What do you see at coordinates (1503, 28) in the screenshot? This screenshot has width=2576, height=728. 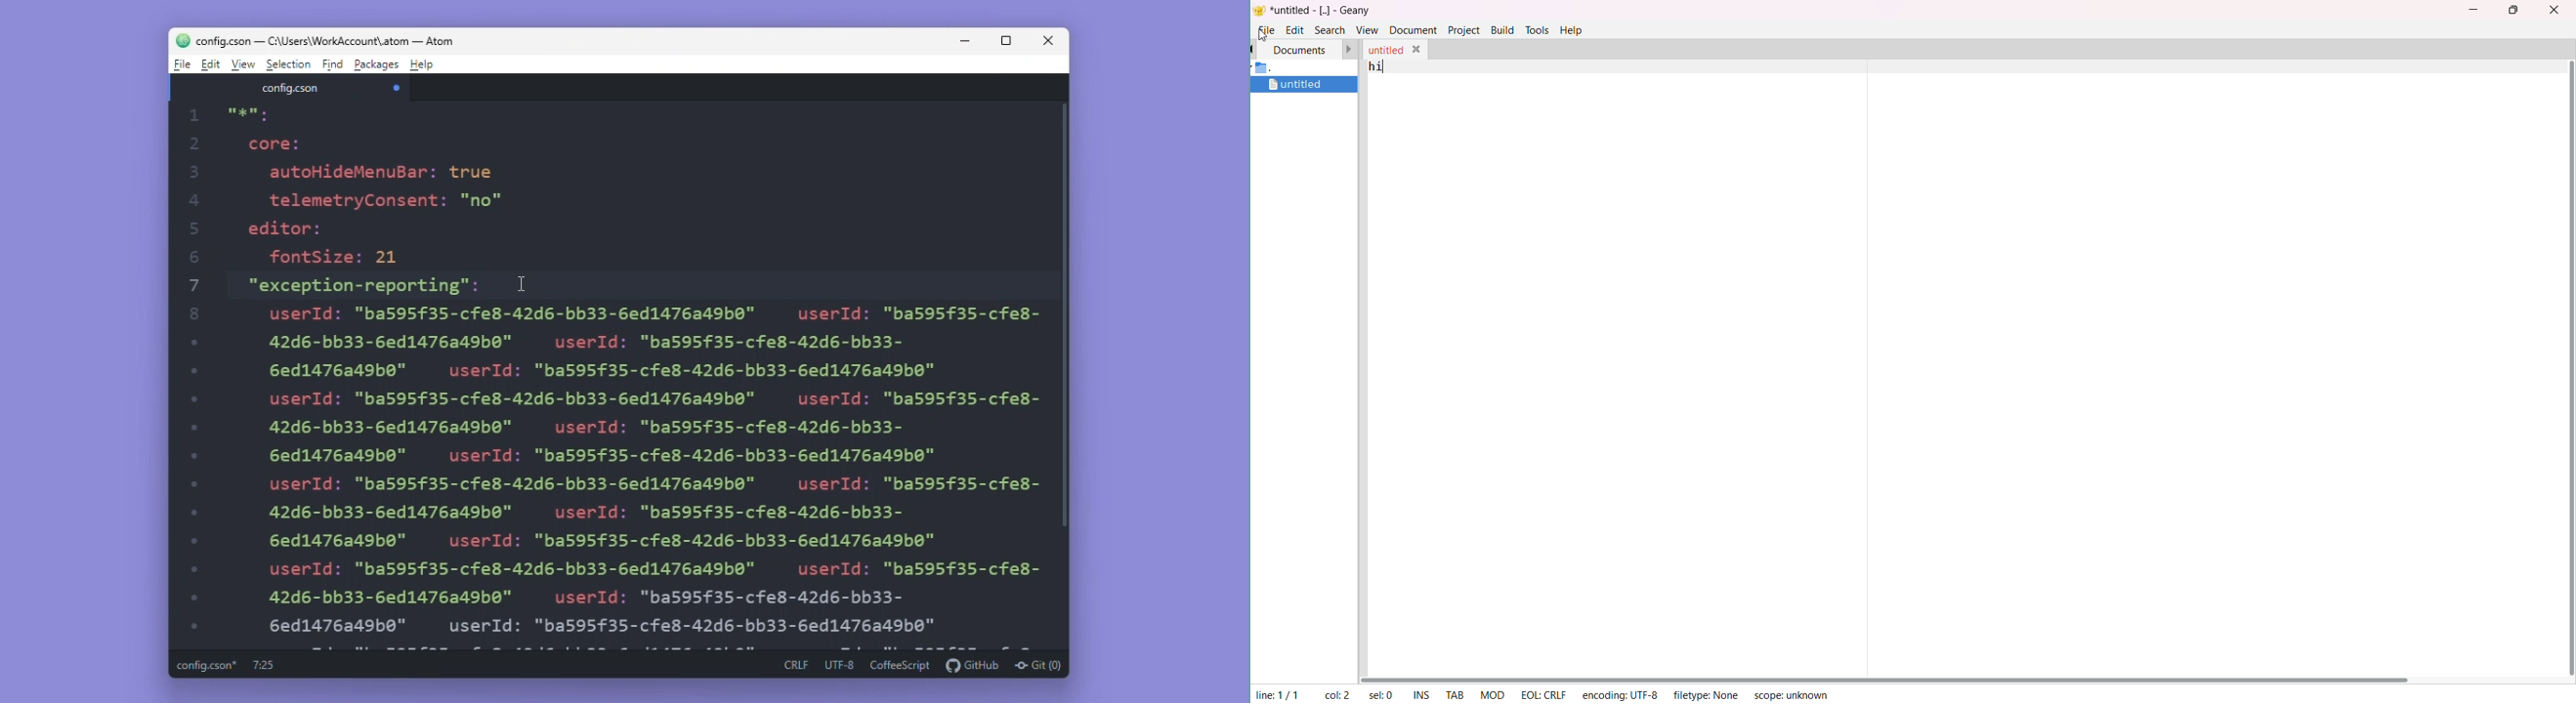 I see `build` at bounding box center [1503, 28].